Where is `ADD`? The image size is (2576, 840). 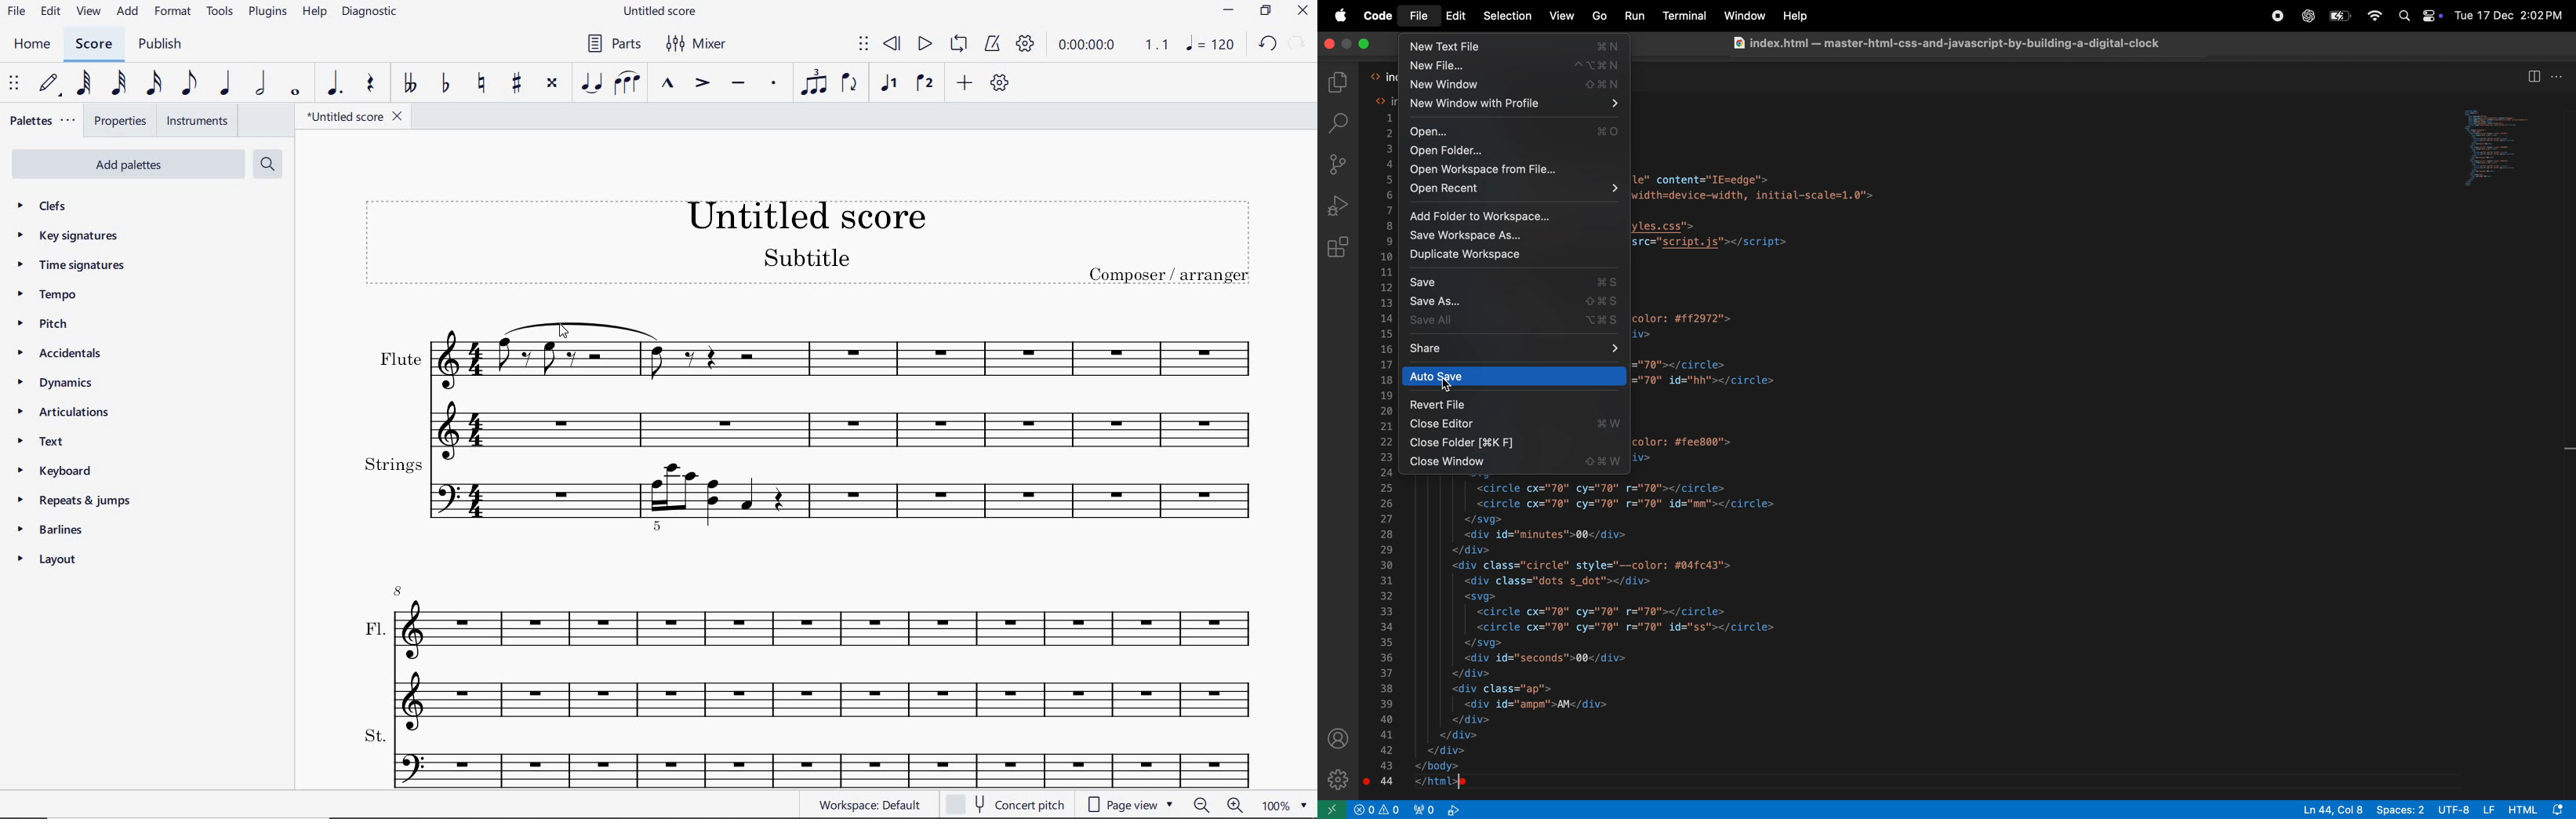 ADD is located at coordinates (964, 84).